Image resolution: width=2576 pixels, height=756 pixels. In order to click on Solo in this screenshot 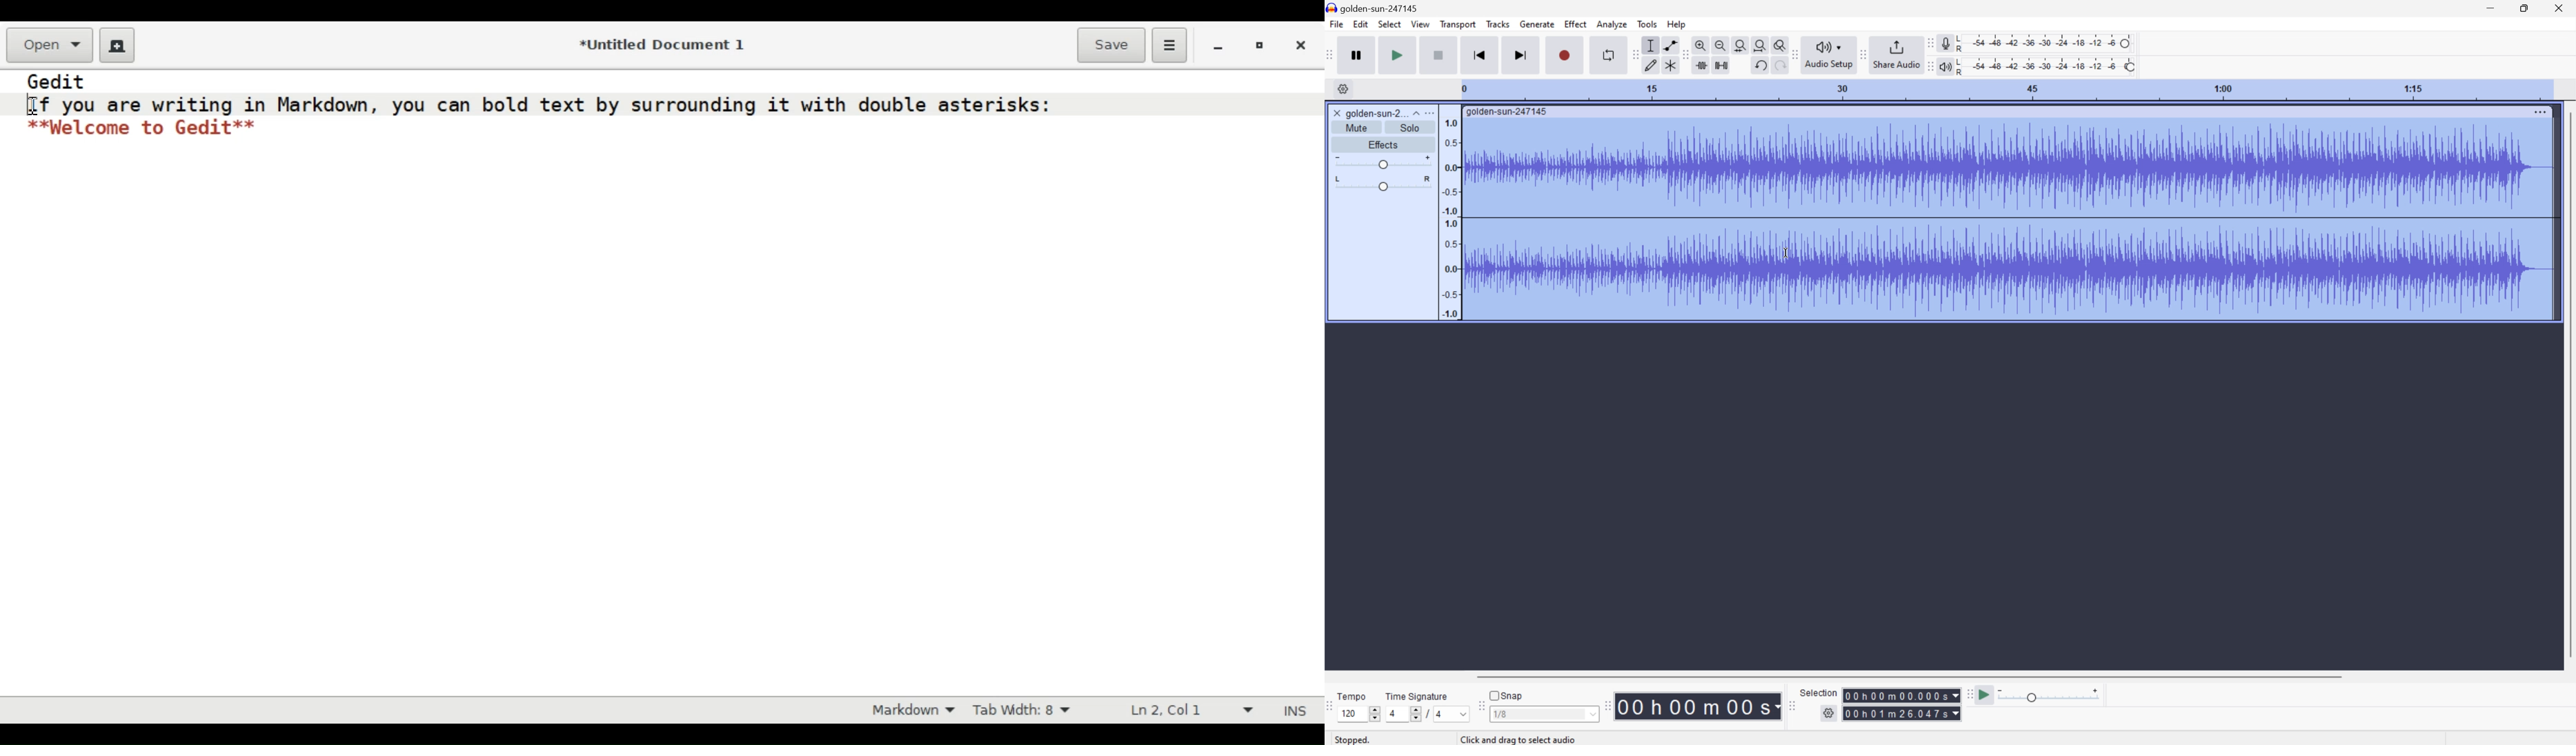, I will do `click(1410, 128)`.